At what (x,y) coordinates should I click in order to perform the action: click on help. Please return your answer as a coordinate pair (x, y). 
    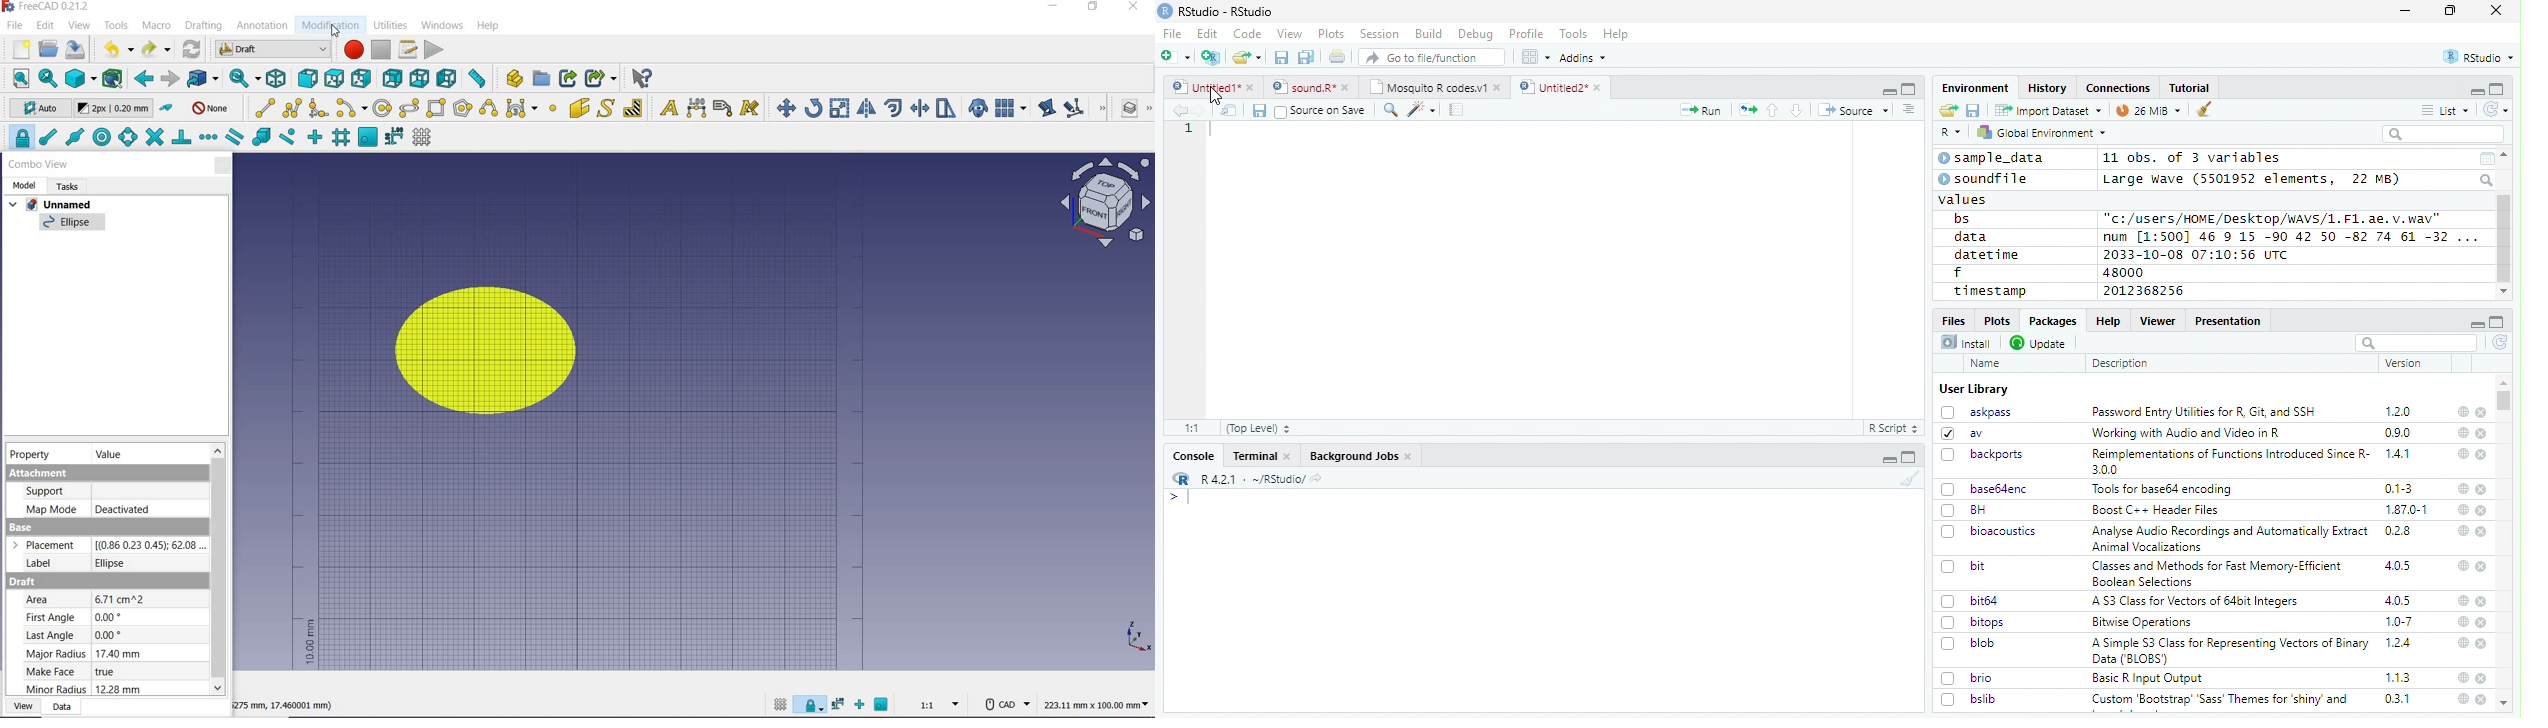
    Looking at the image, I should click on (2463, 677).